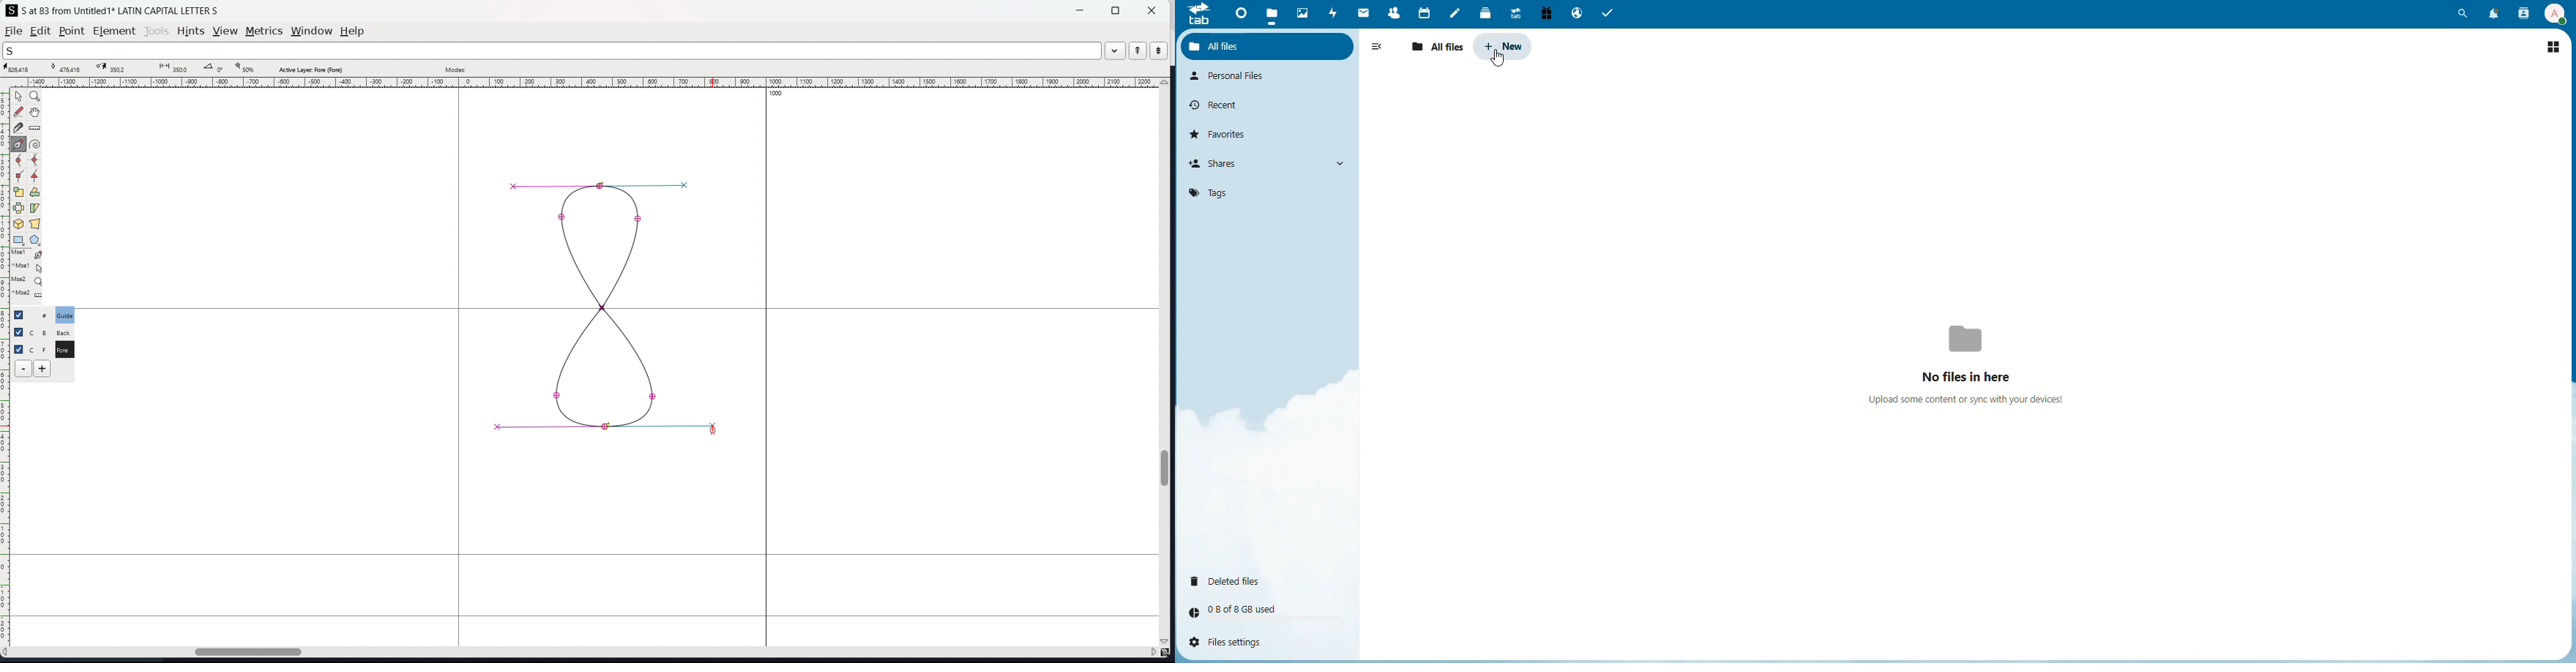 This screenshot has height=672, width=2576. Describe the element at coordinates (1423, 12) in the screenshot. I see `Calendar` at that location.